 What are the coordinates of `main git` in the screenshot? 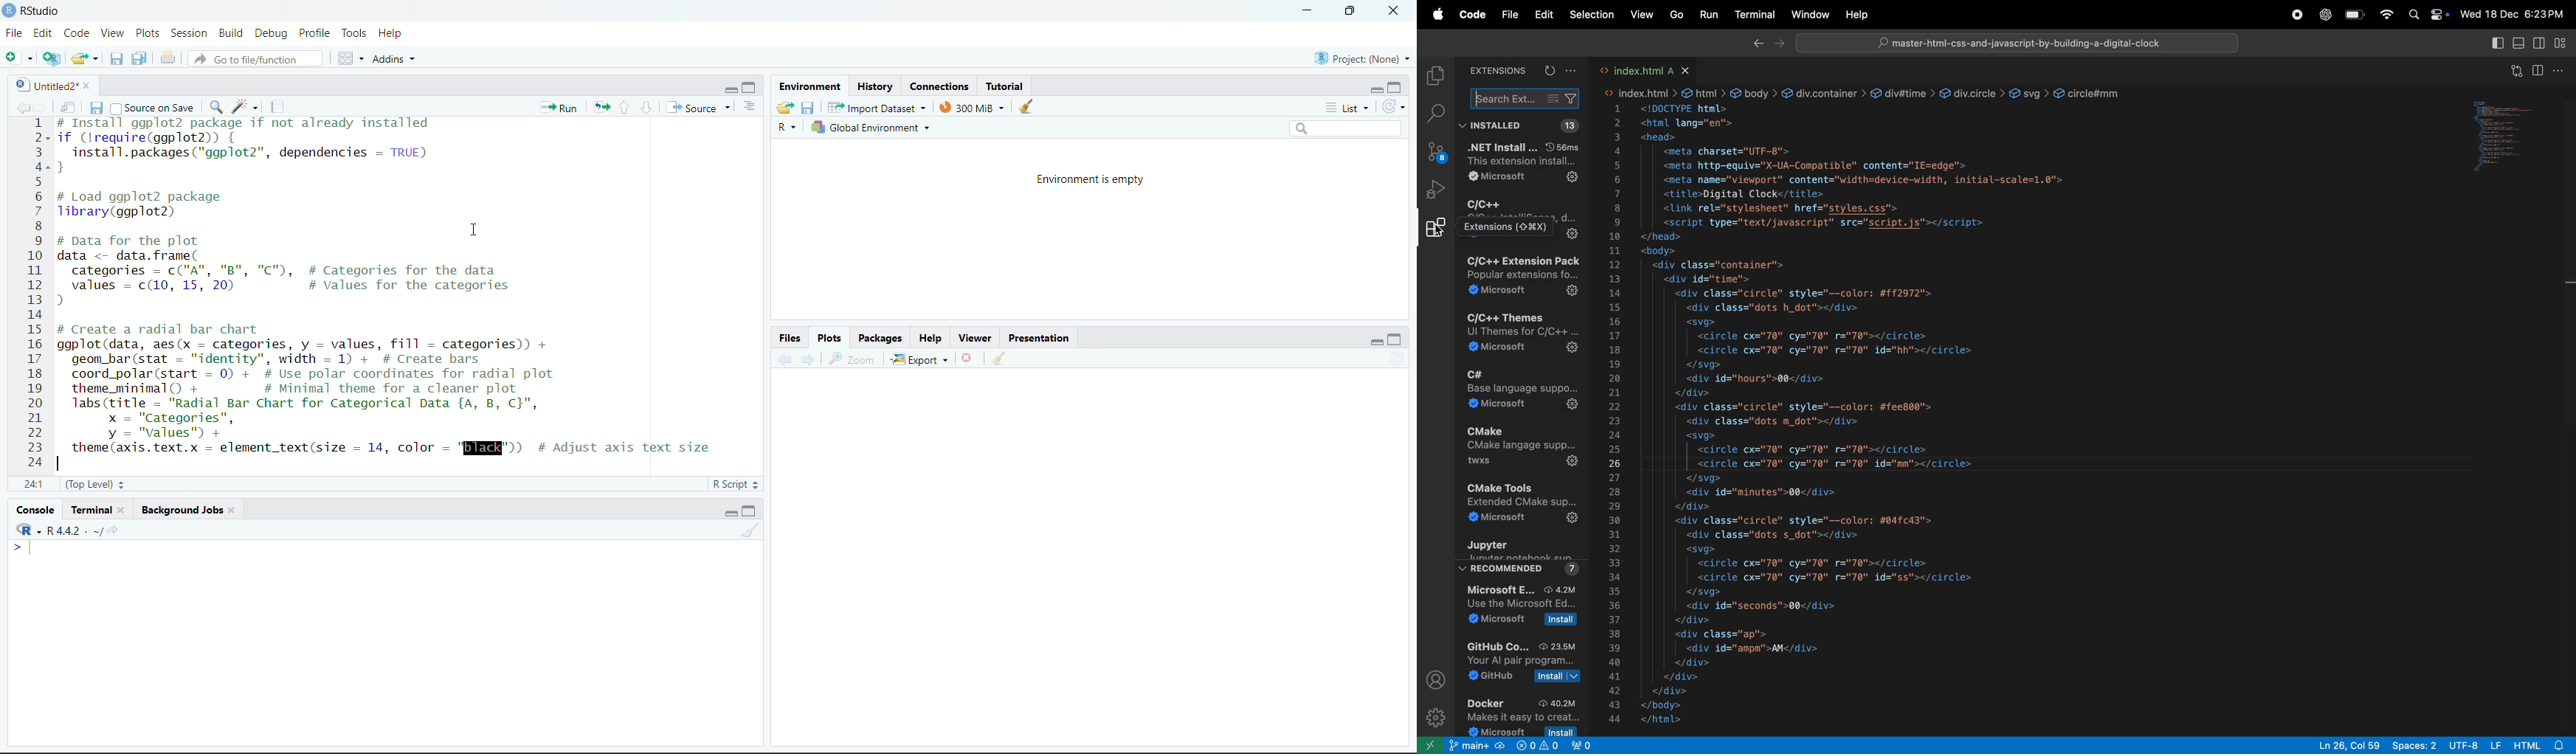 It's located at (1477, 747).